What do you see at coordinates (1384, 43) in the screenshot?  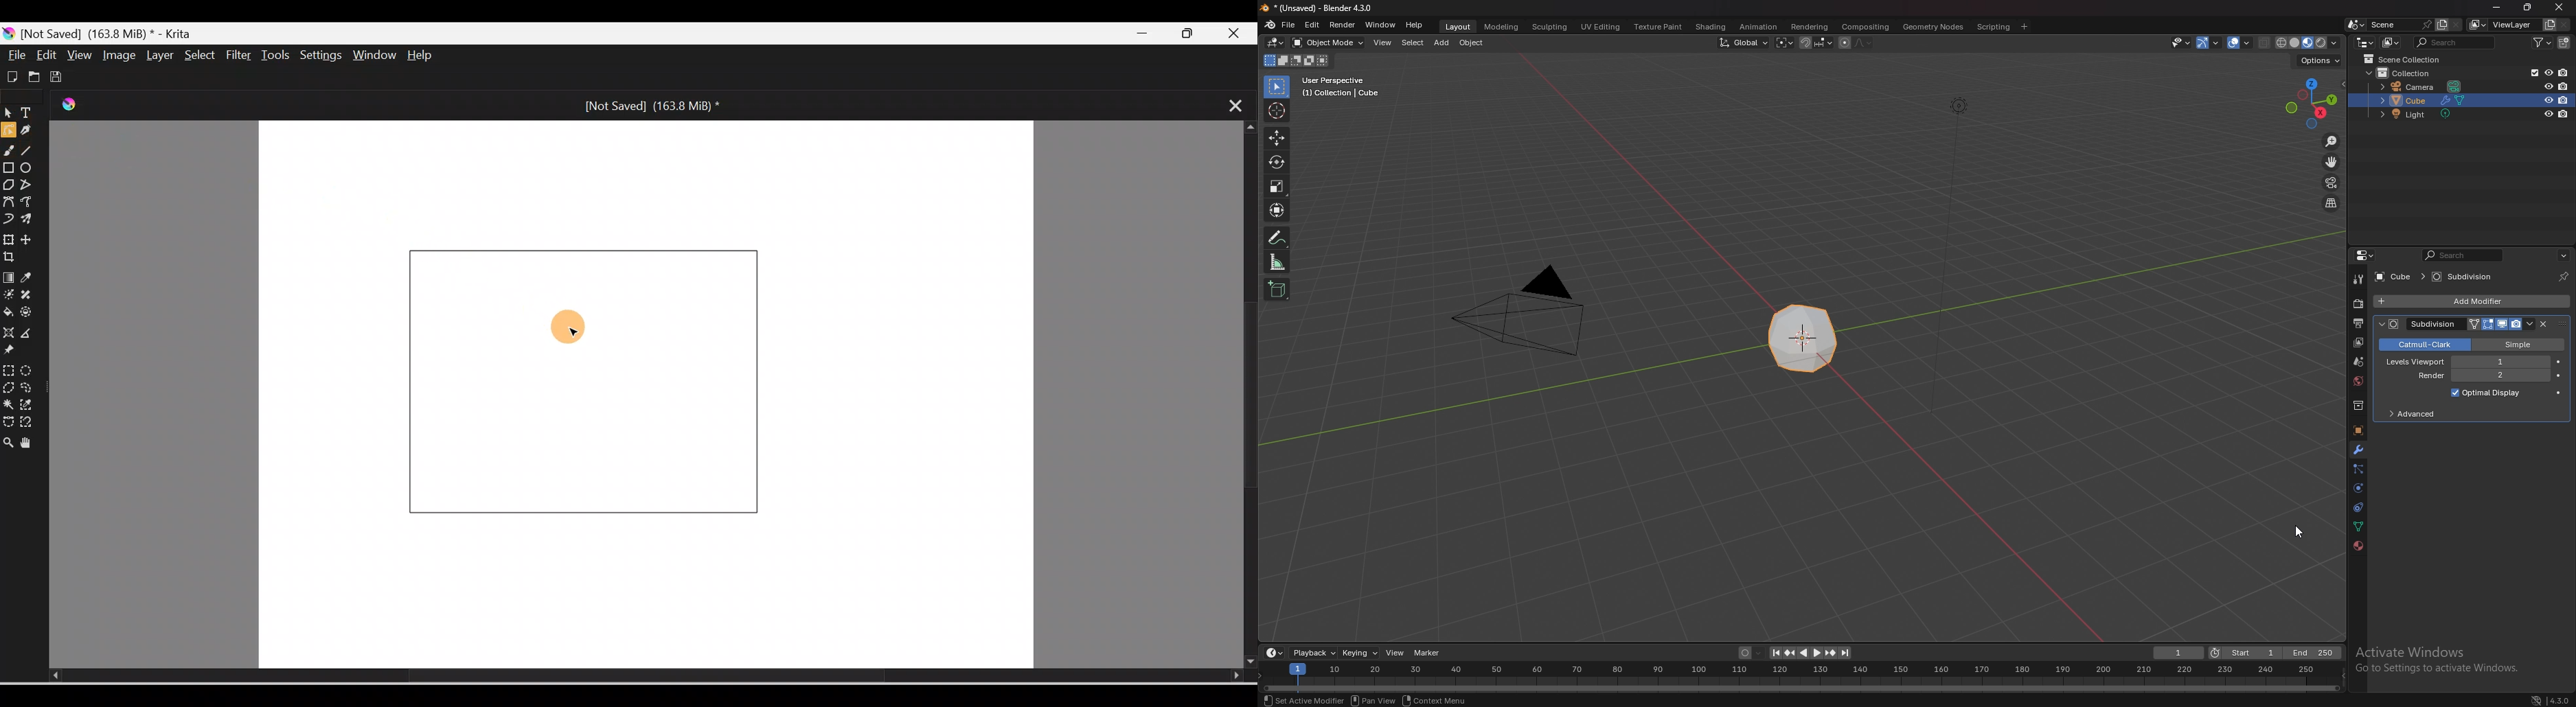 I see `view` at bounding box center [1384, 43].